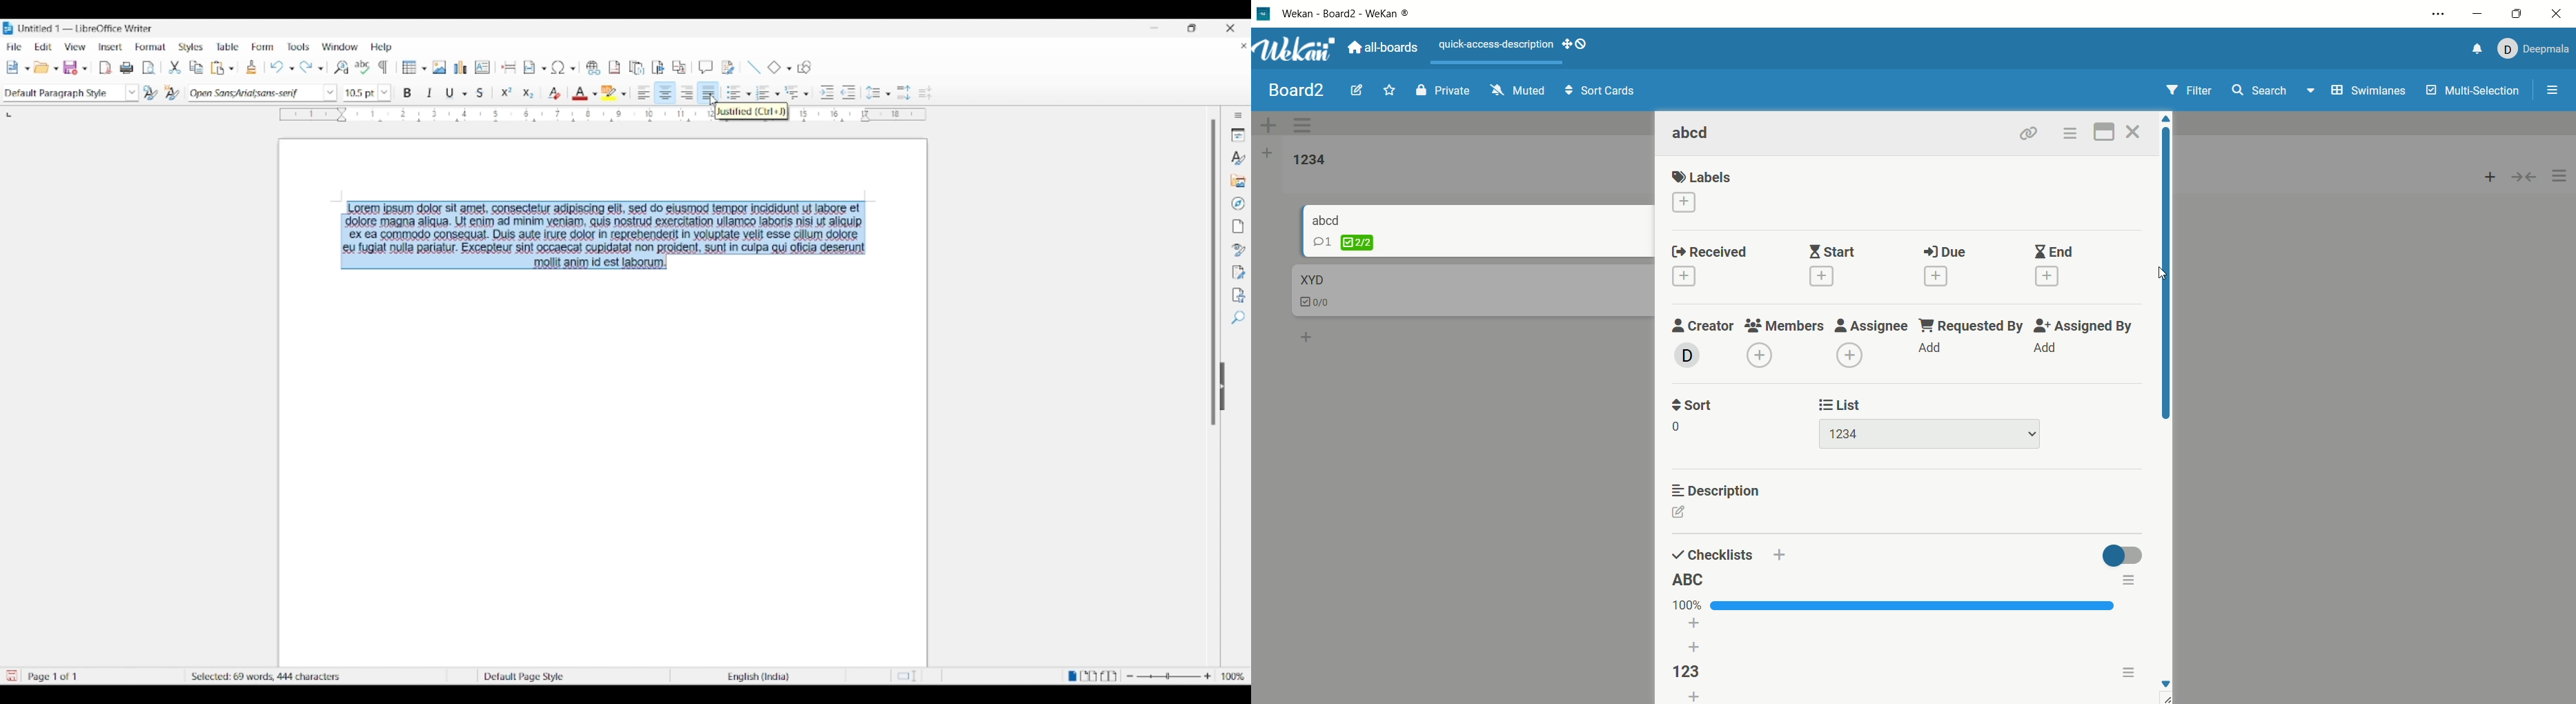  Describe the element at coordinates (849, 93) in the screenshot. I see `Decrease indent` at that location.